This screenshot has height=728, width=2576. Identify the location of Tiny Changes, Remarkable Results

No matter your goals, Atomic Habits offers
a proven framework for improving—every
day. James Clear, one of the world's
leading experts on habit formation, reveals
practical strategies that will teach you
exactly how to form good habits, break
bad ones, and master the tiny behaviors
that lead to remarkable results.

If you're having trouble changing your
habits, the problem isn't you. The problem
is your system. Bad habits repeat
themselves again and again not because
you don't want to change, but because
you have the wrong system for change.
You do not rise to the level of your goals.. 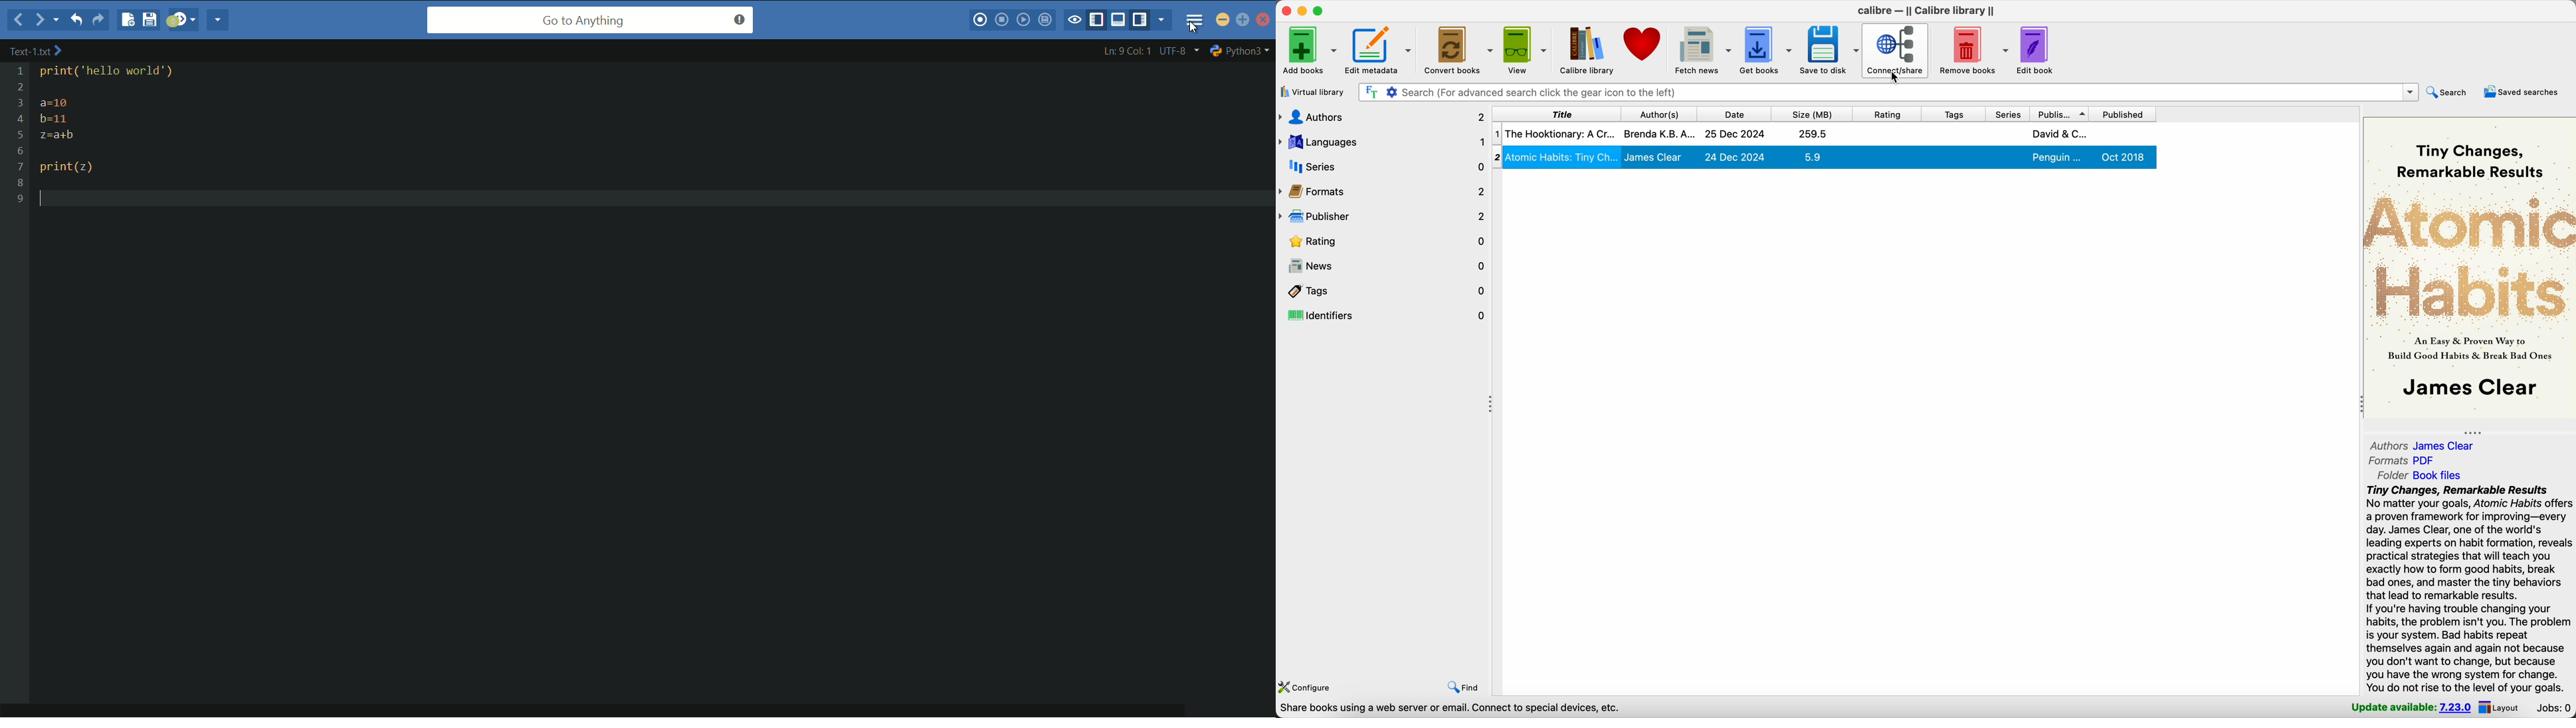
(2469, 589).